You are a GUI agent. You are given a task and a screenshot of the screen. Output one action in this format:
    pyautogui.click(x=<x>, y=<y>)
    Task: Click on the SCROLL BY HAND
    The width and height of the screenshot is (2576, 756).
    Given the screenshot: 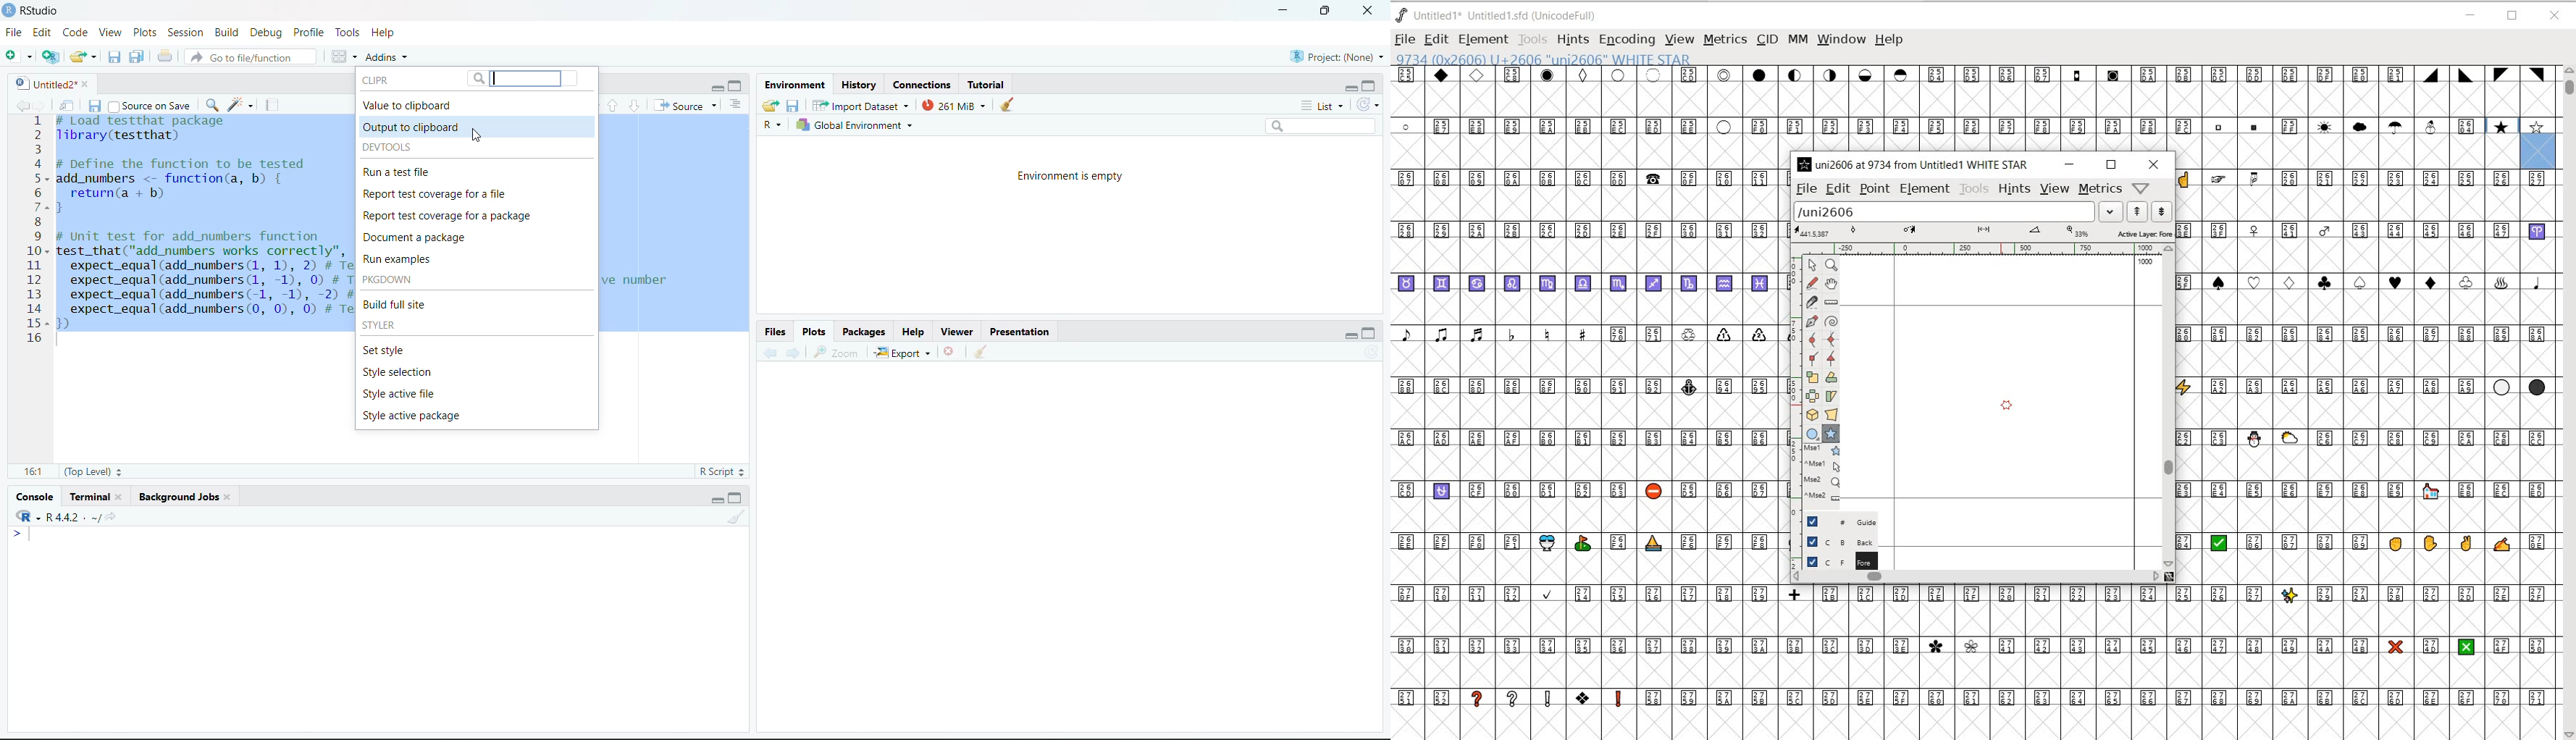 What is the action you would take?
    pyautogui.click(x=1831, y=284)
    